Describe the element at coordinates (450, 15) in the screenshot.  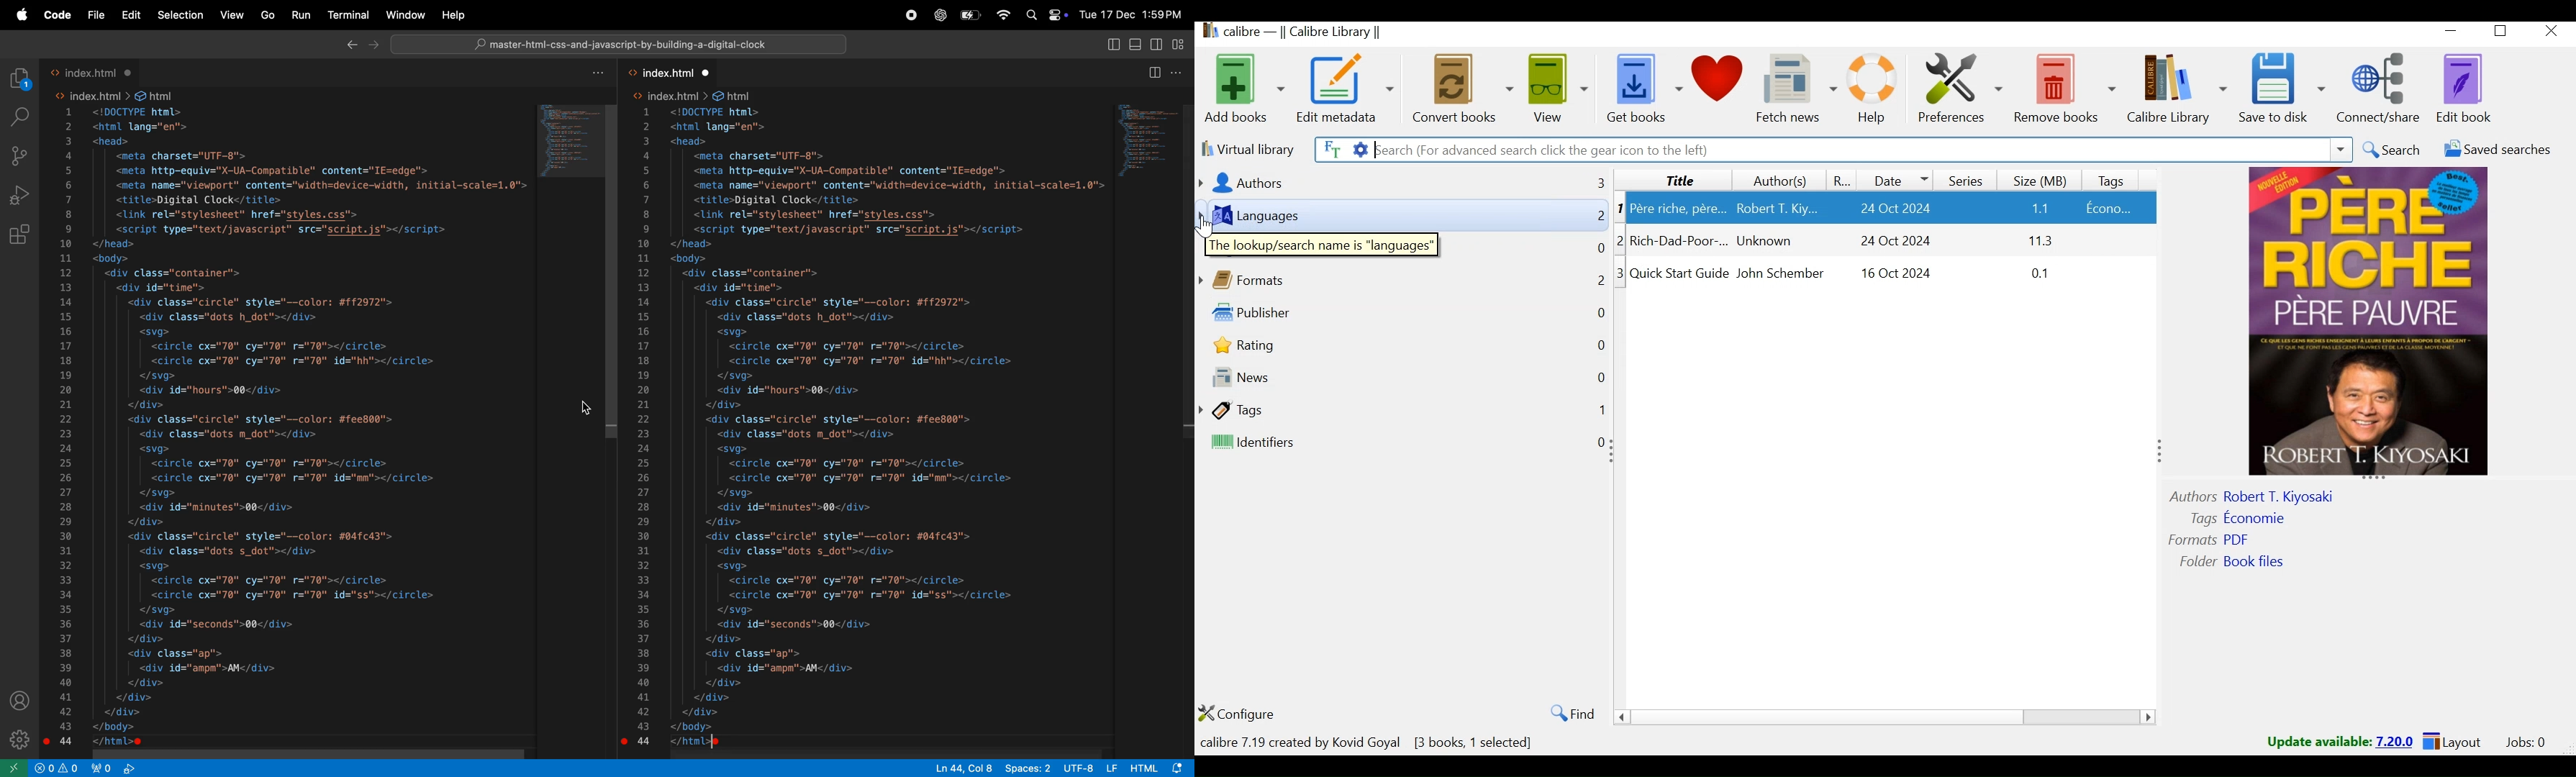
I see `help` at that location.